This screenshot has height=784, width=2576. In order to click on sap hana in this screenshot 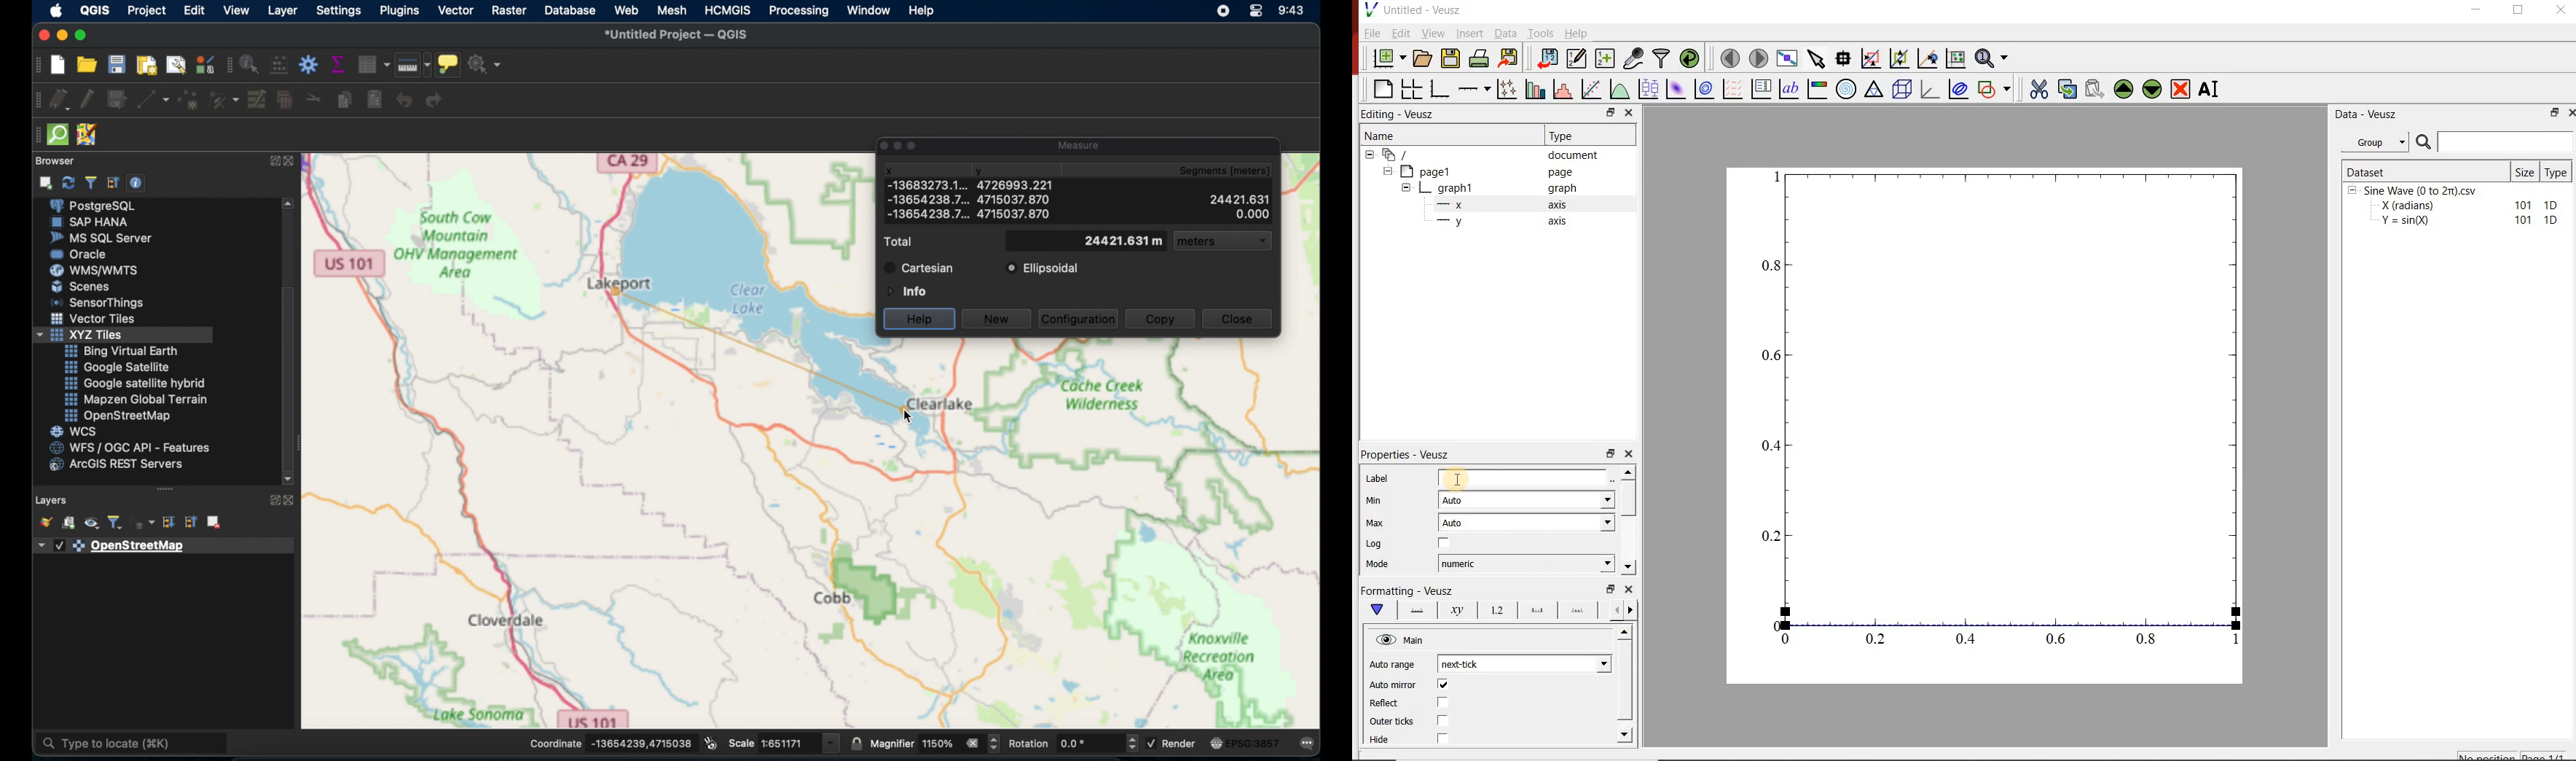, I will do `click(92, 223)`.